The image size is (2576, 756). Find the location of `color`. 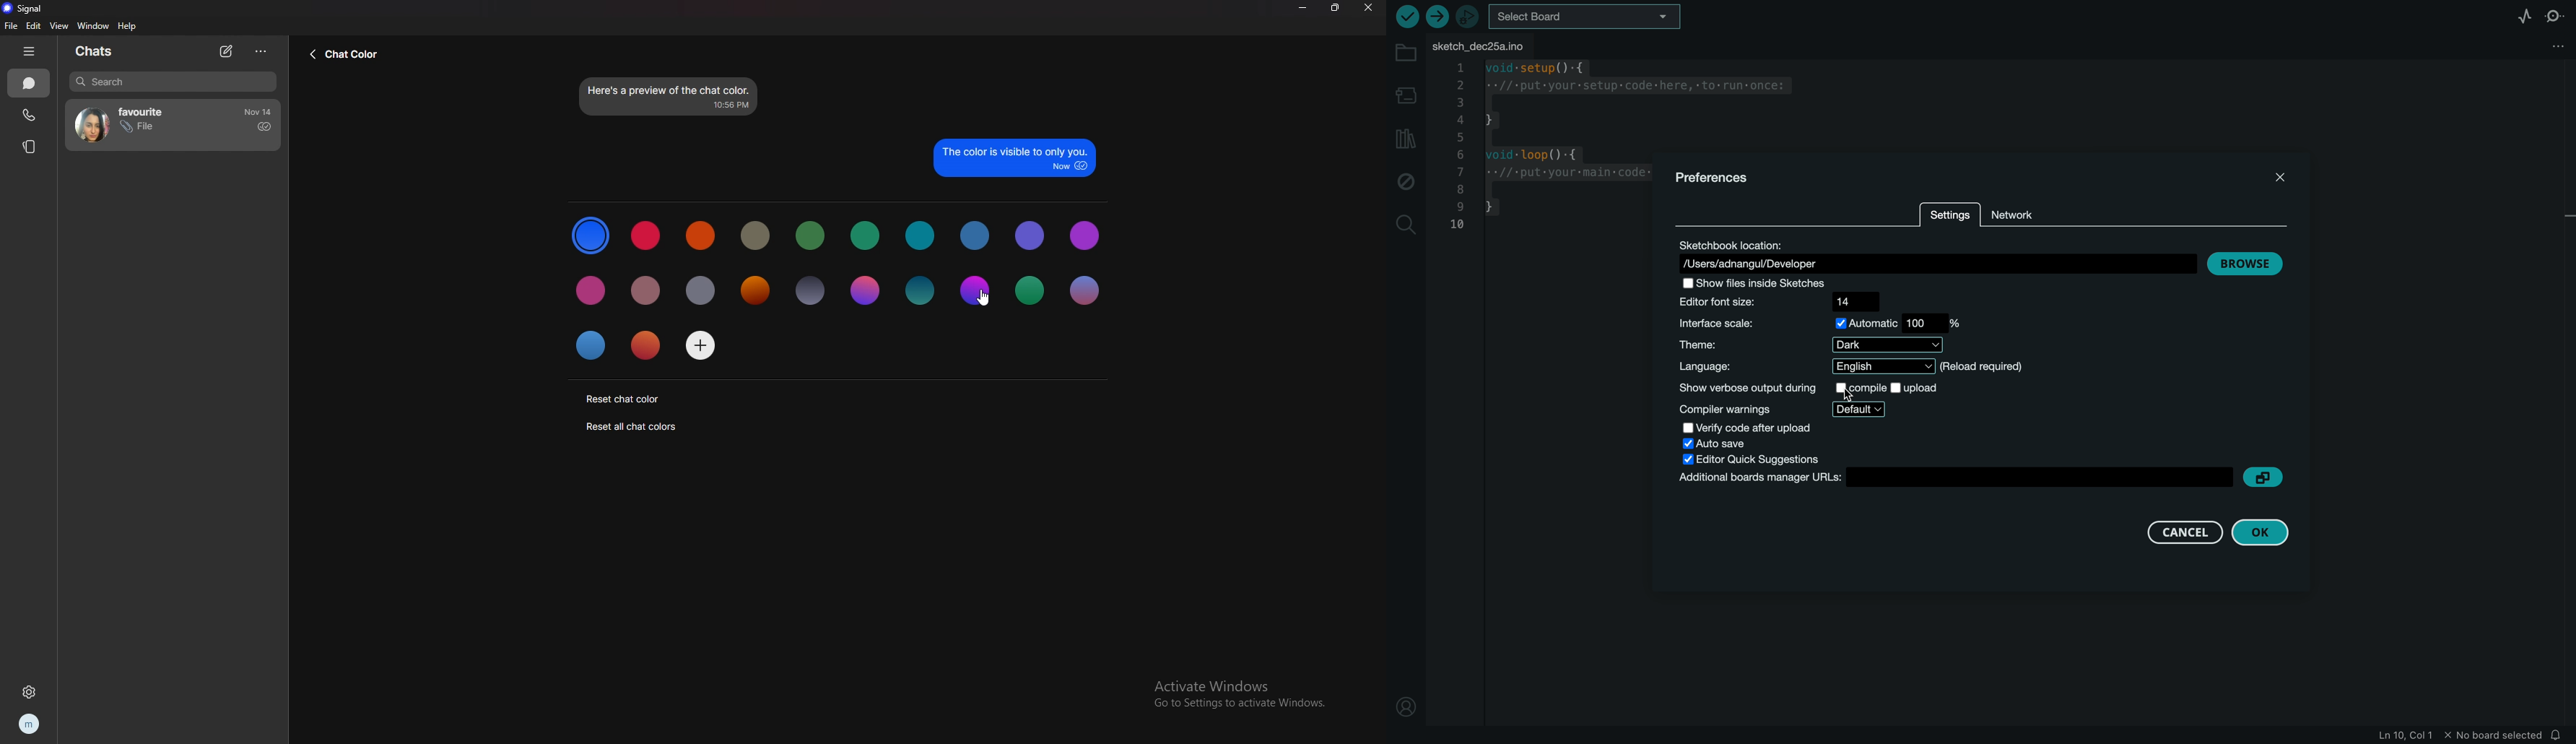

color is located at coordinates (919, 293).